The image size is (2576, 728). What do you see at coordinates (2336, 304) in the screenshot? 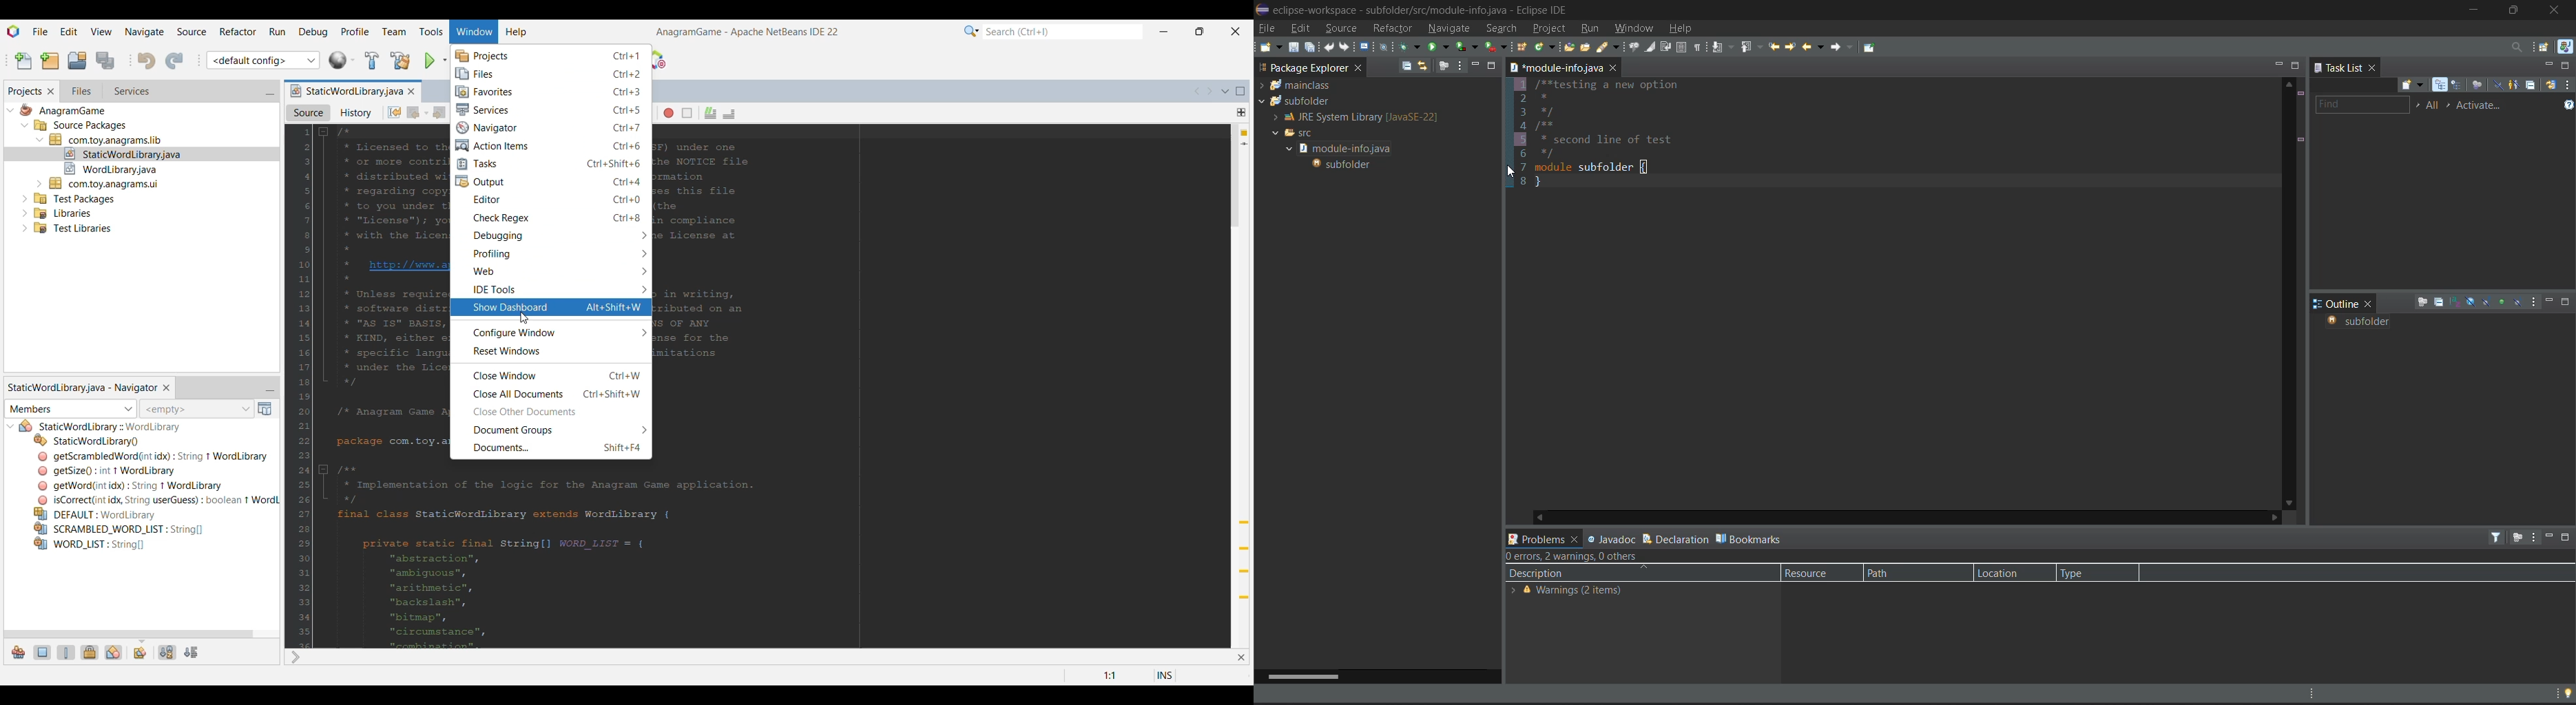
I see `outline` at bounding box center [2336, 304].